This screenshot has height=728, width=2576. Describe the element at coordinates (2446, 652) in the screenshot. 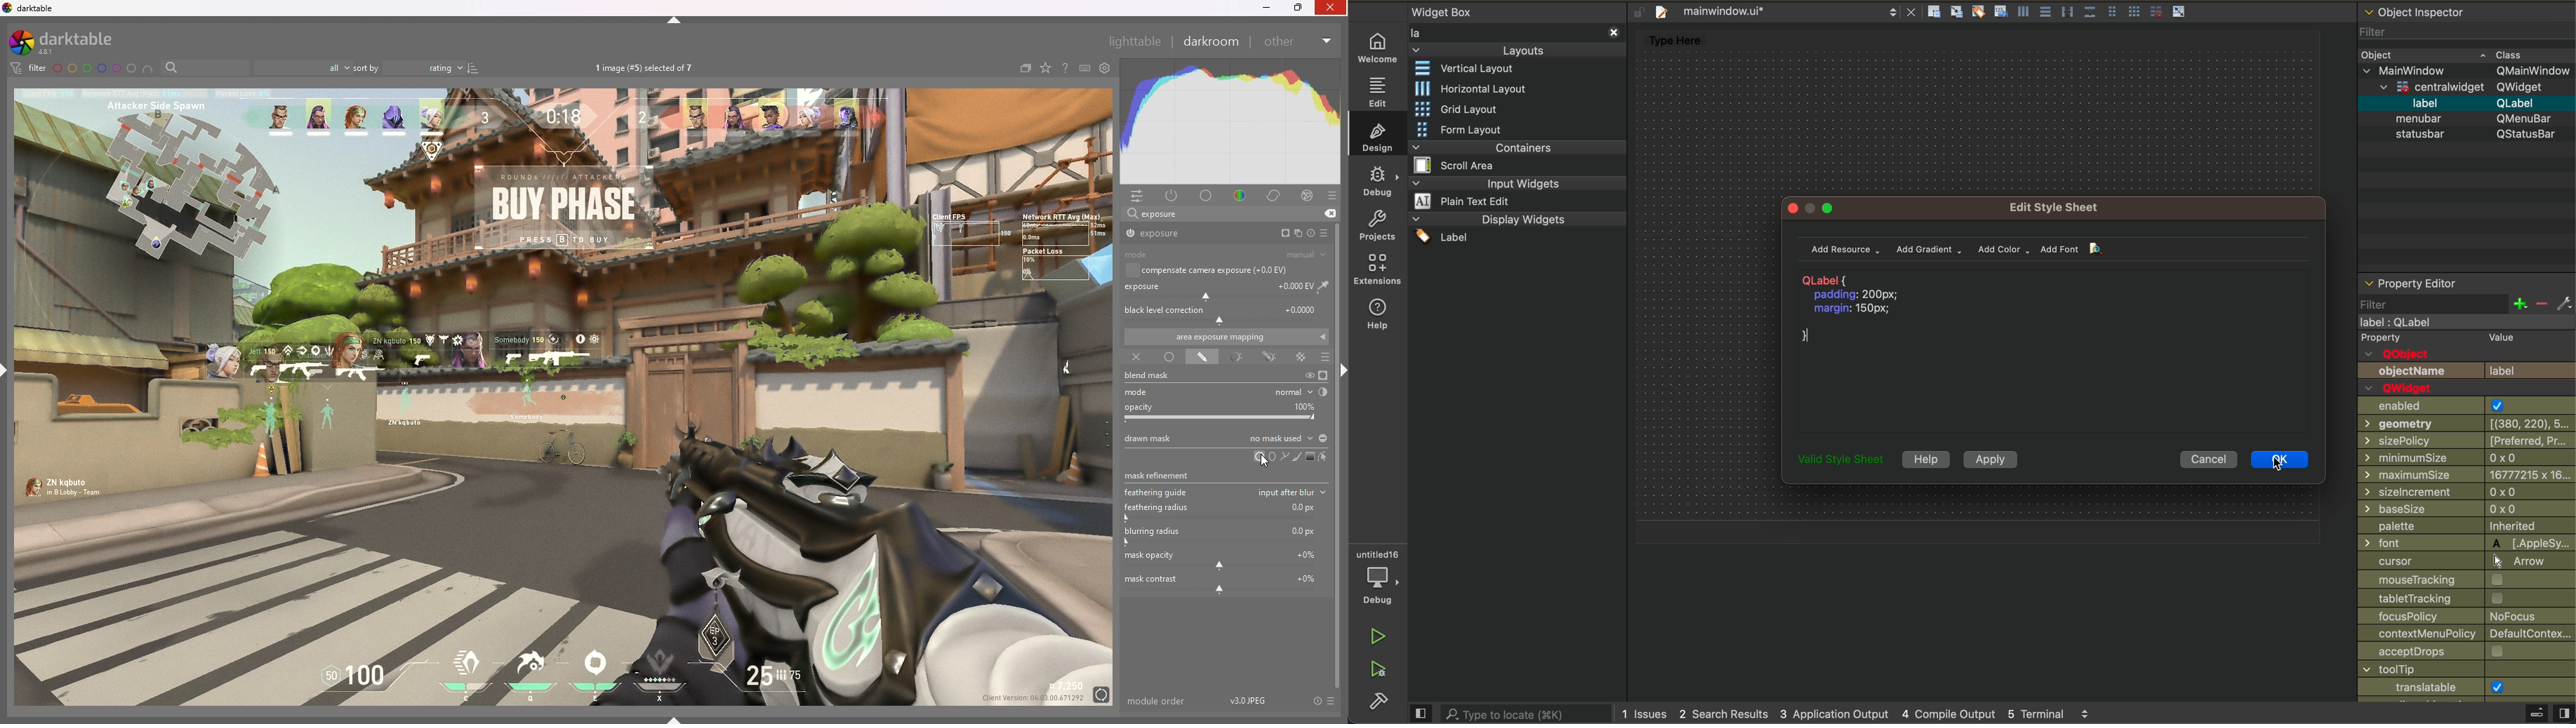

I see `accept drops` at that location.